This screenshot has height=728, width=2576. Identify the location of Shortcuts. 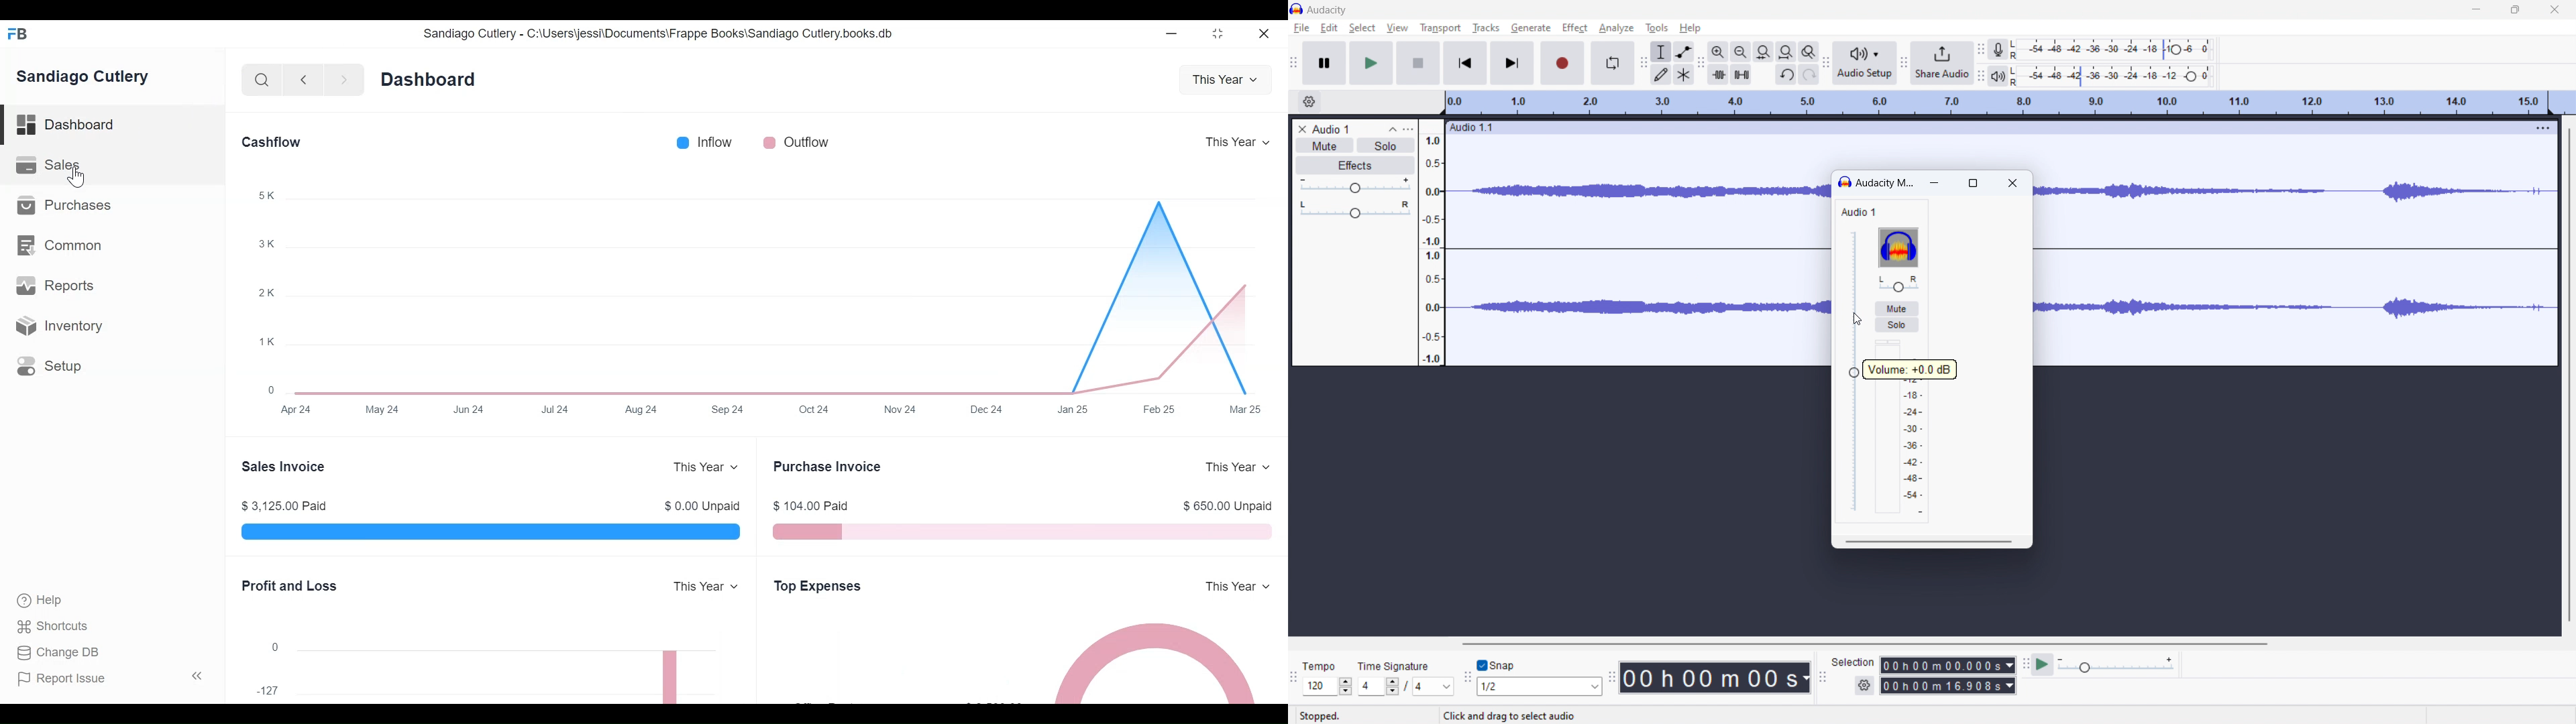
(53, 626).